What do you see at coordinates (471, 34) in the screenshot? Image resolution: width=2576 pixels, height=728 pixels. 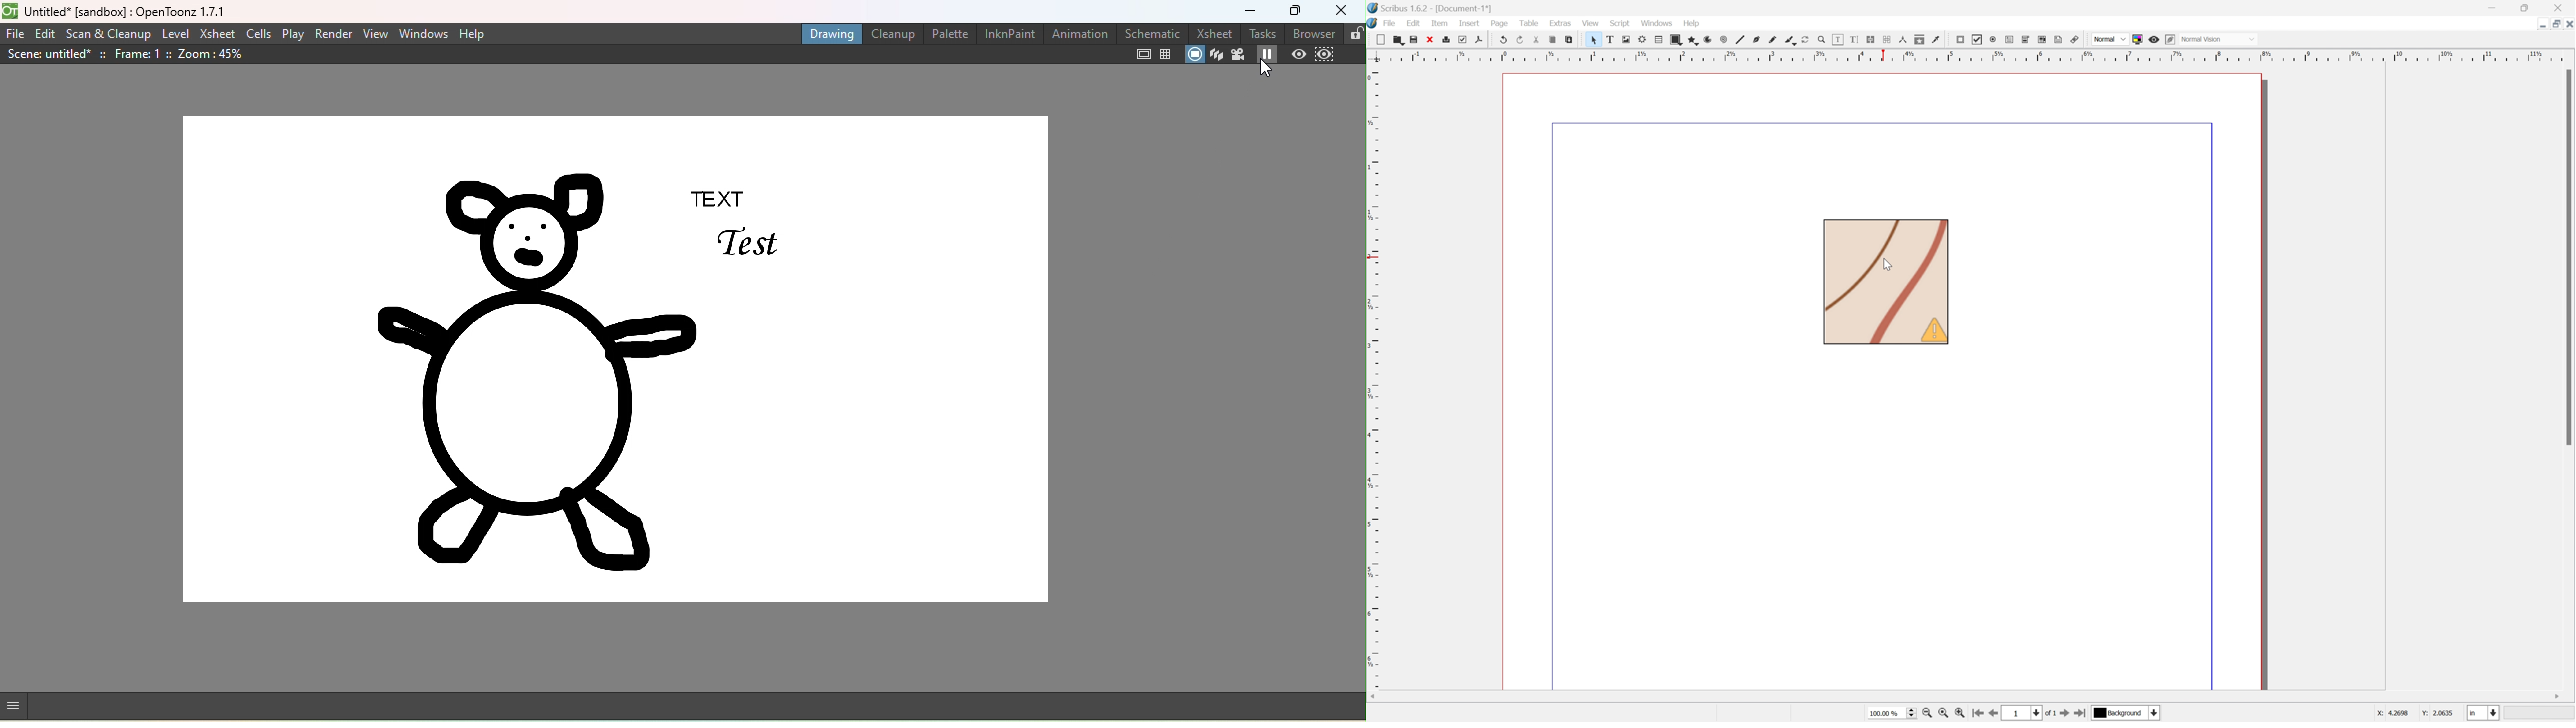 I see `Help` at bounding box center [471, 34].